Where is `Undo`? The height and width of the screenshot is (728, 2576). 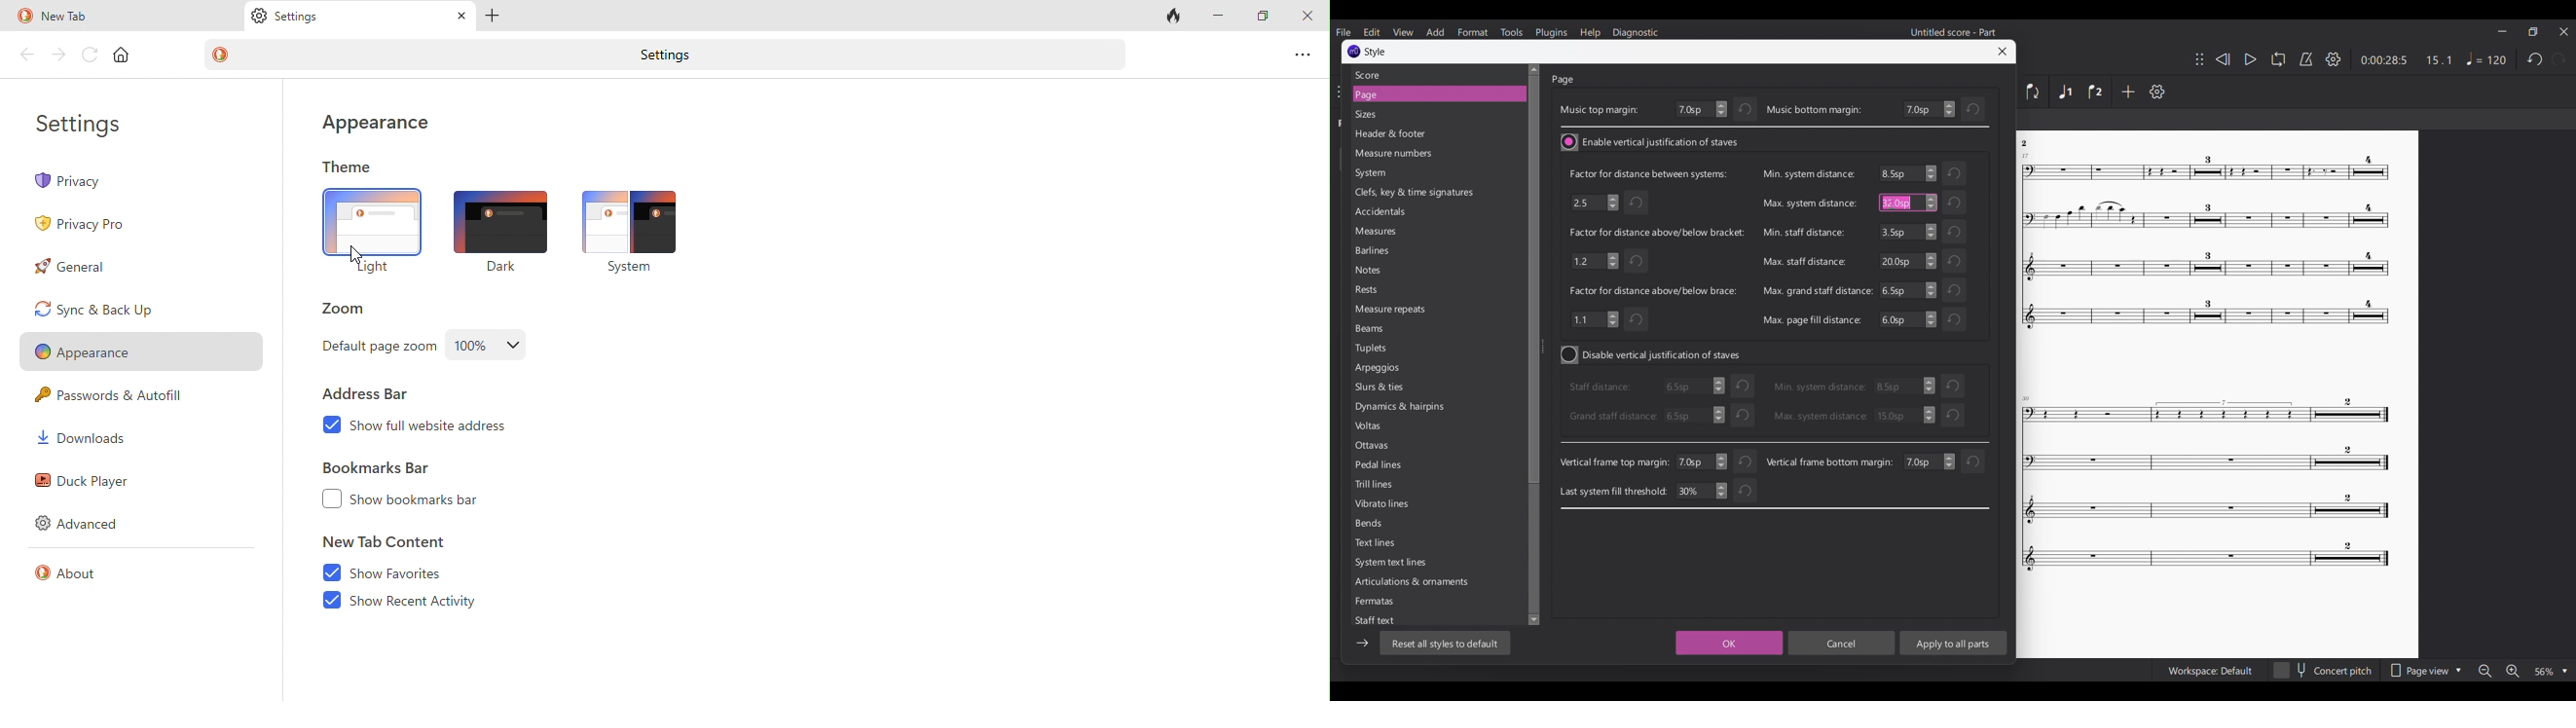 Undo is located at coordinates (1638, 260).